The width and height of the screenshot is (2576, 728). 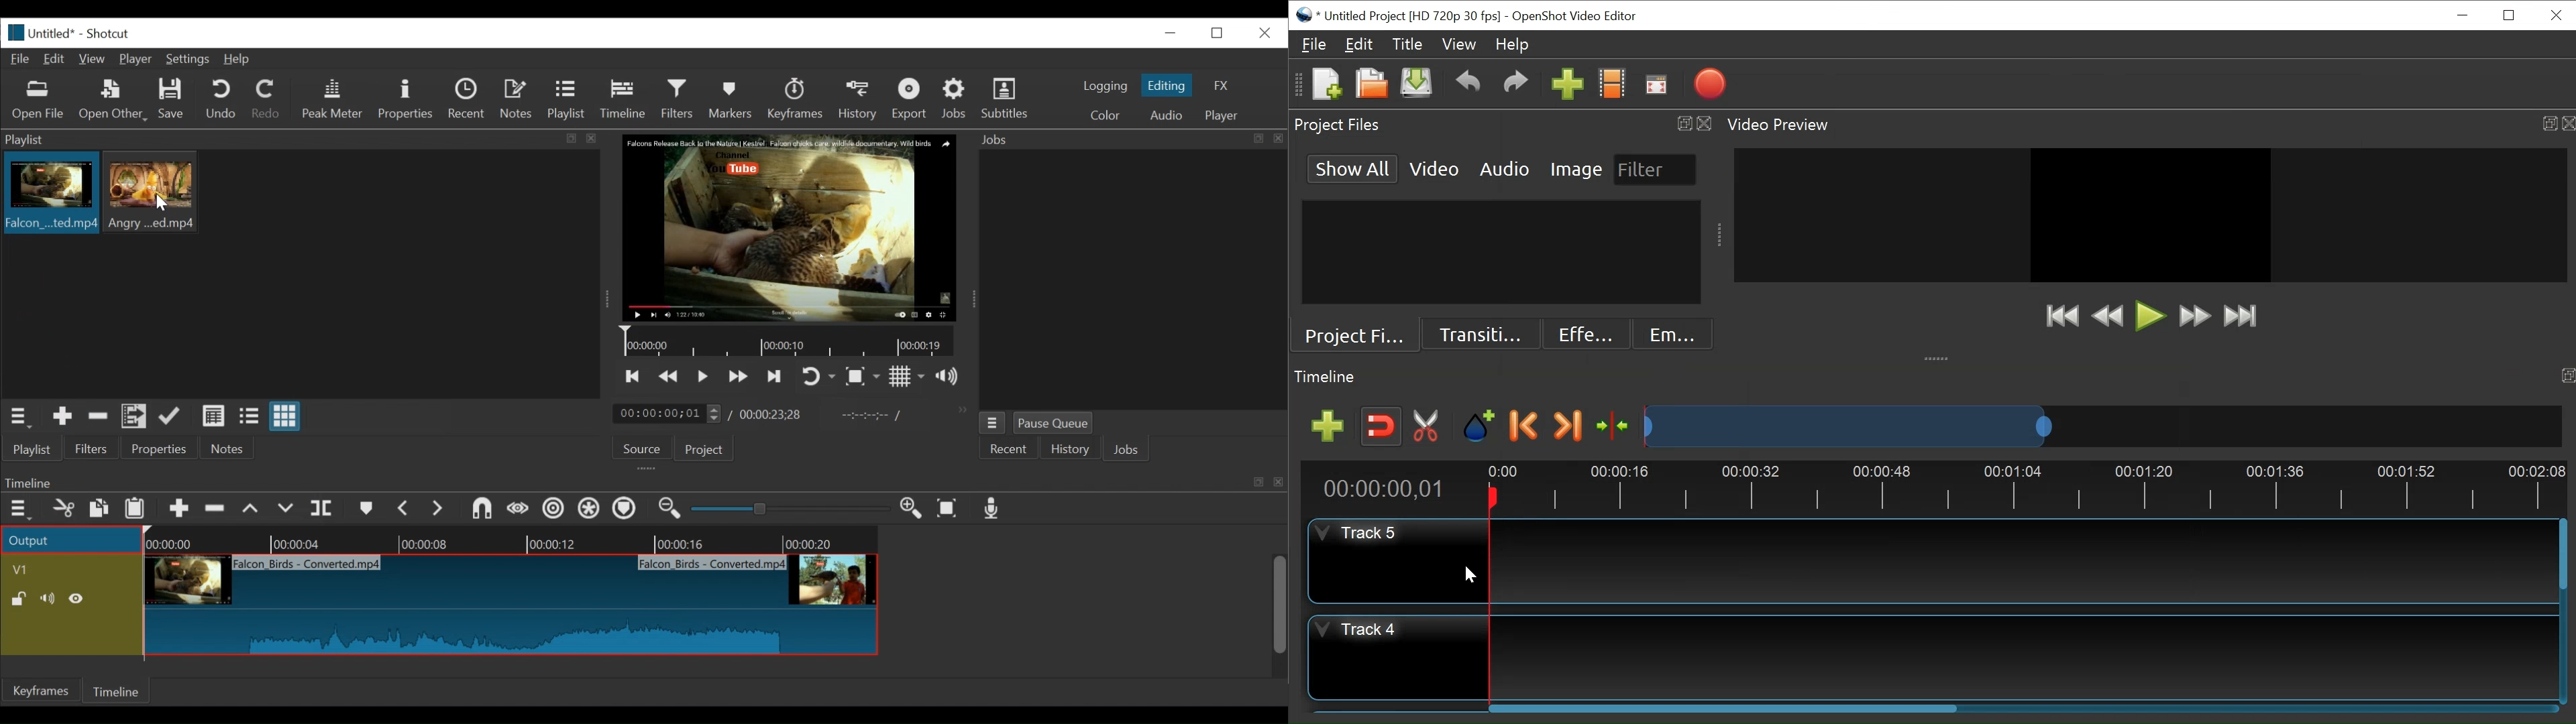 What do you see at coordinates (1428, 426) in the screenshot?
I see `Razor` at bounding box center [1428, 426].